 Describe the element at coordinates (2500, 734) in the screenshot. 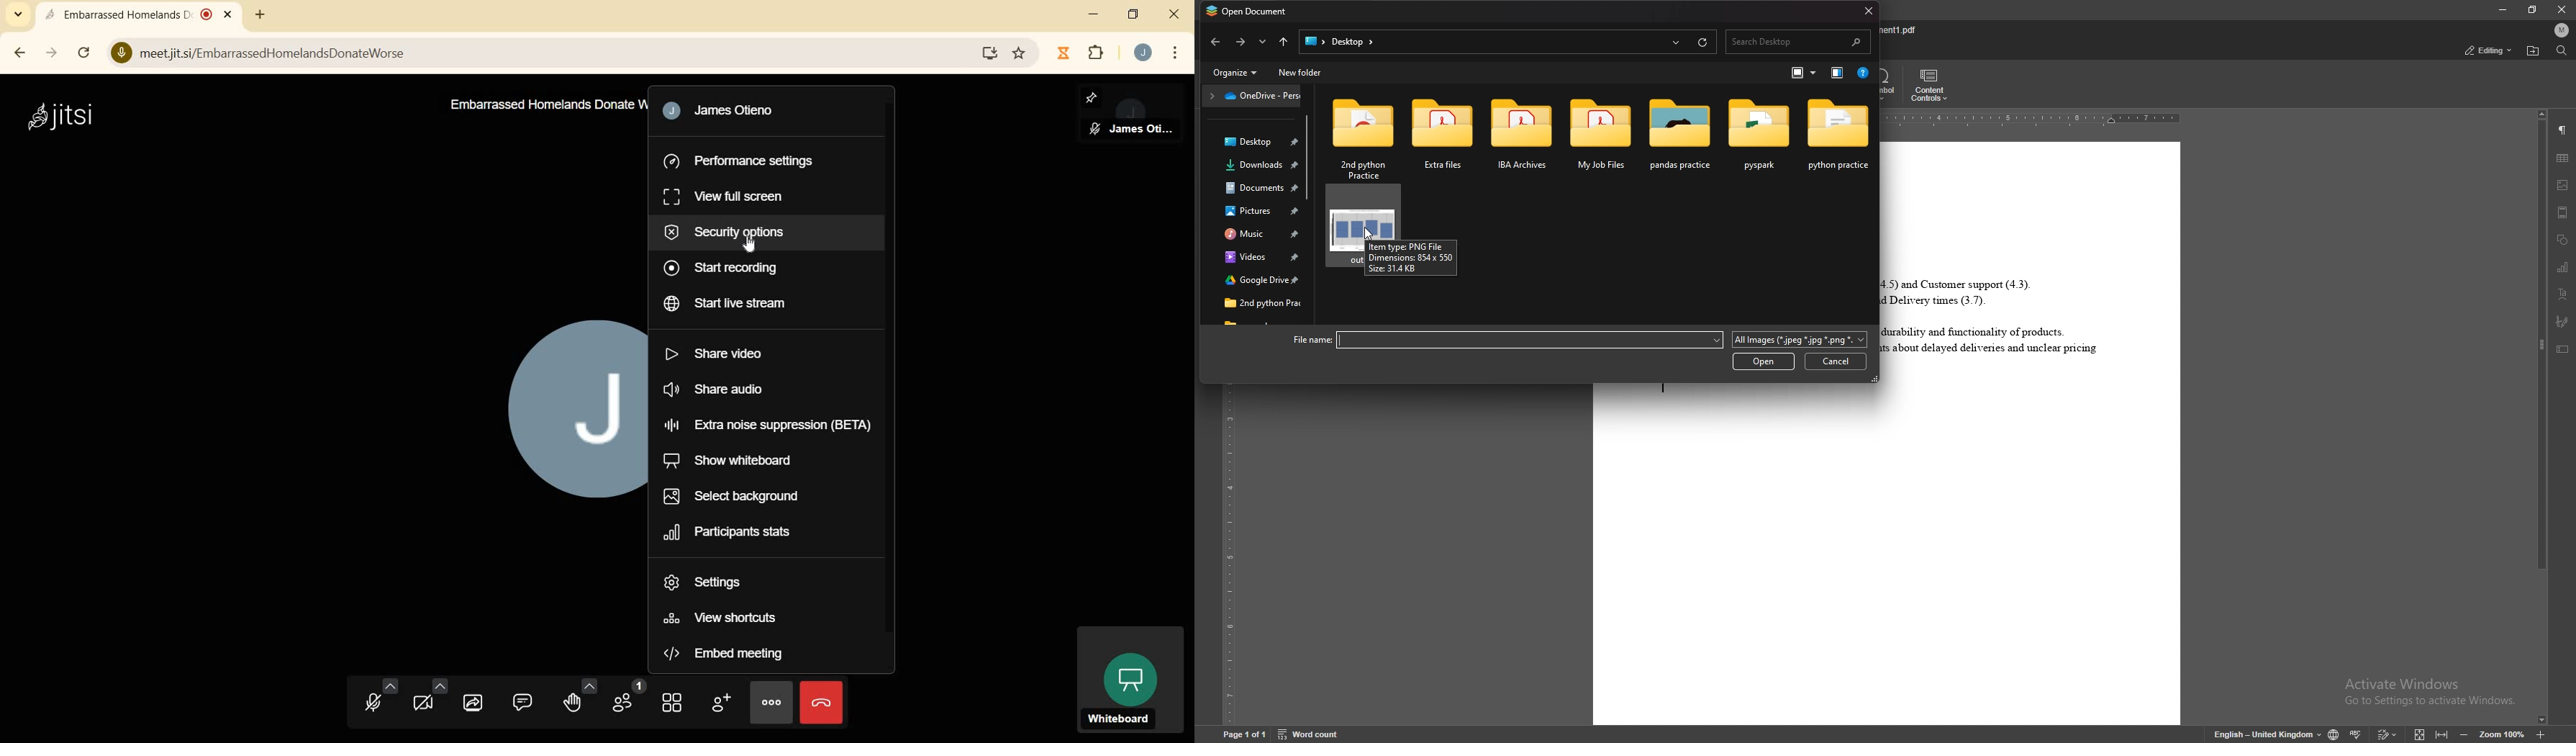

I see `zoom percentage` at that location.